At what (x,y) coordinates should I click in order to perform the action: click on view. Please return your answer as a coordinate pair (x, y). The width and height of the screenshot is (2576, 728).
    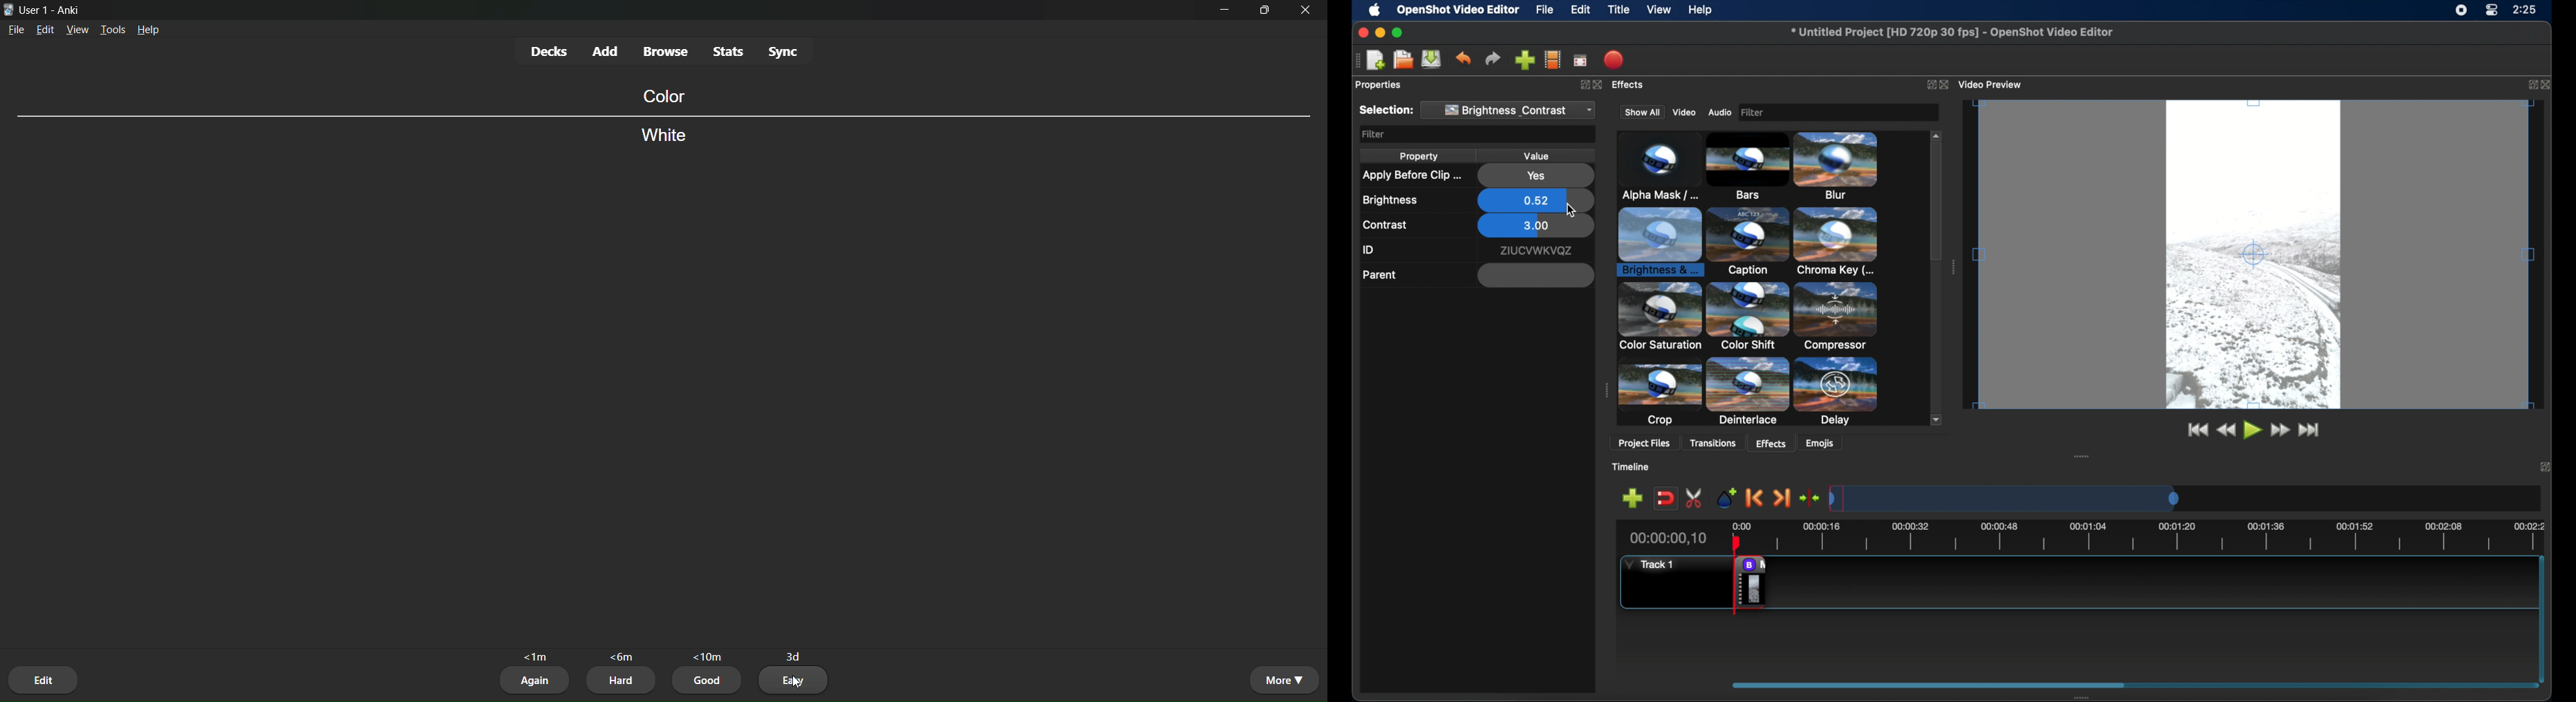
    Looking at the image, I should click on (77, 30).